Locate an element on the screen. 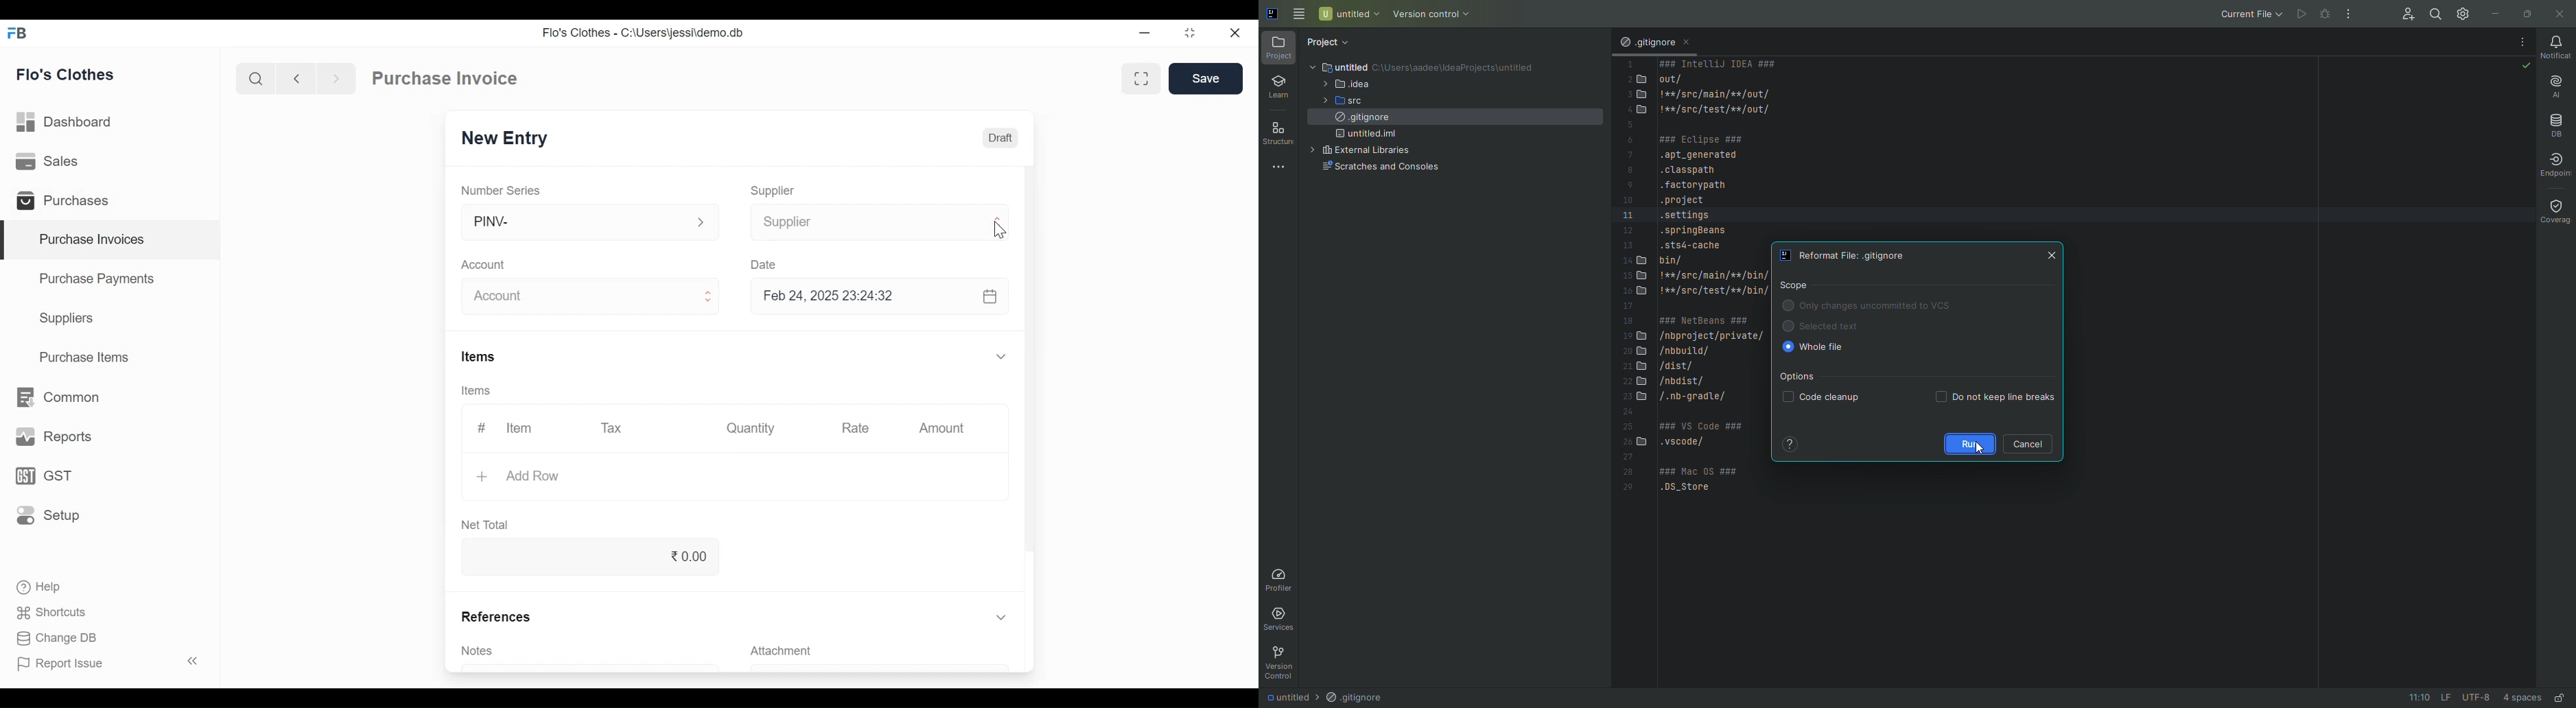 The height and width of the screenshot is (728, 2576). Frappe Desktop icon is located at coordinates (20, 34).